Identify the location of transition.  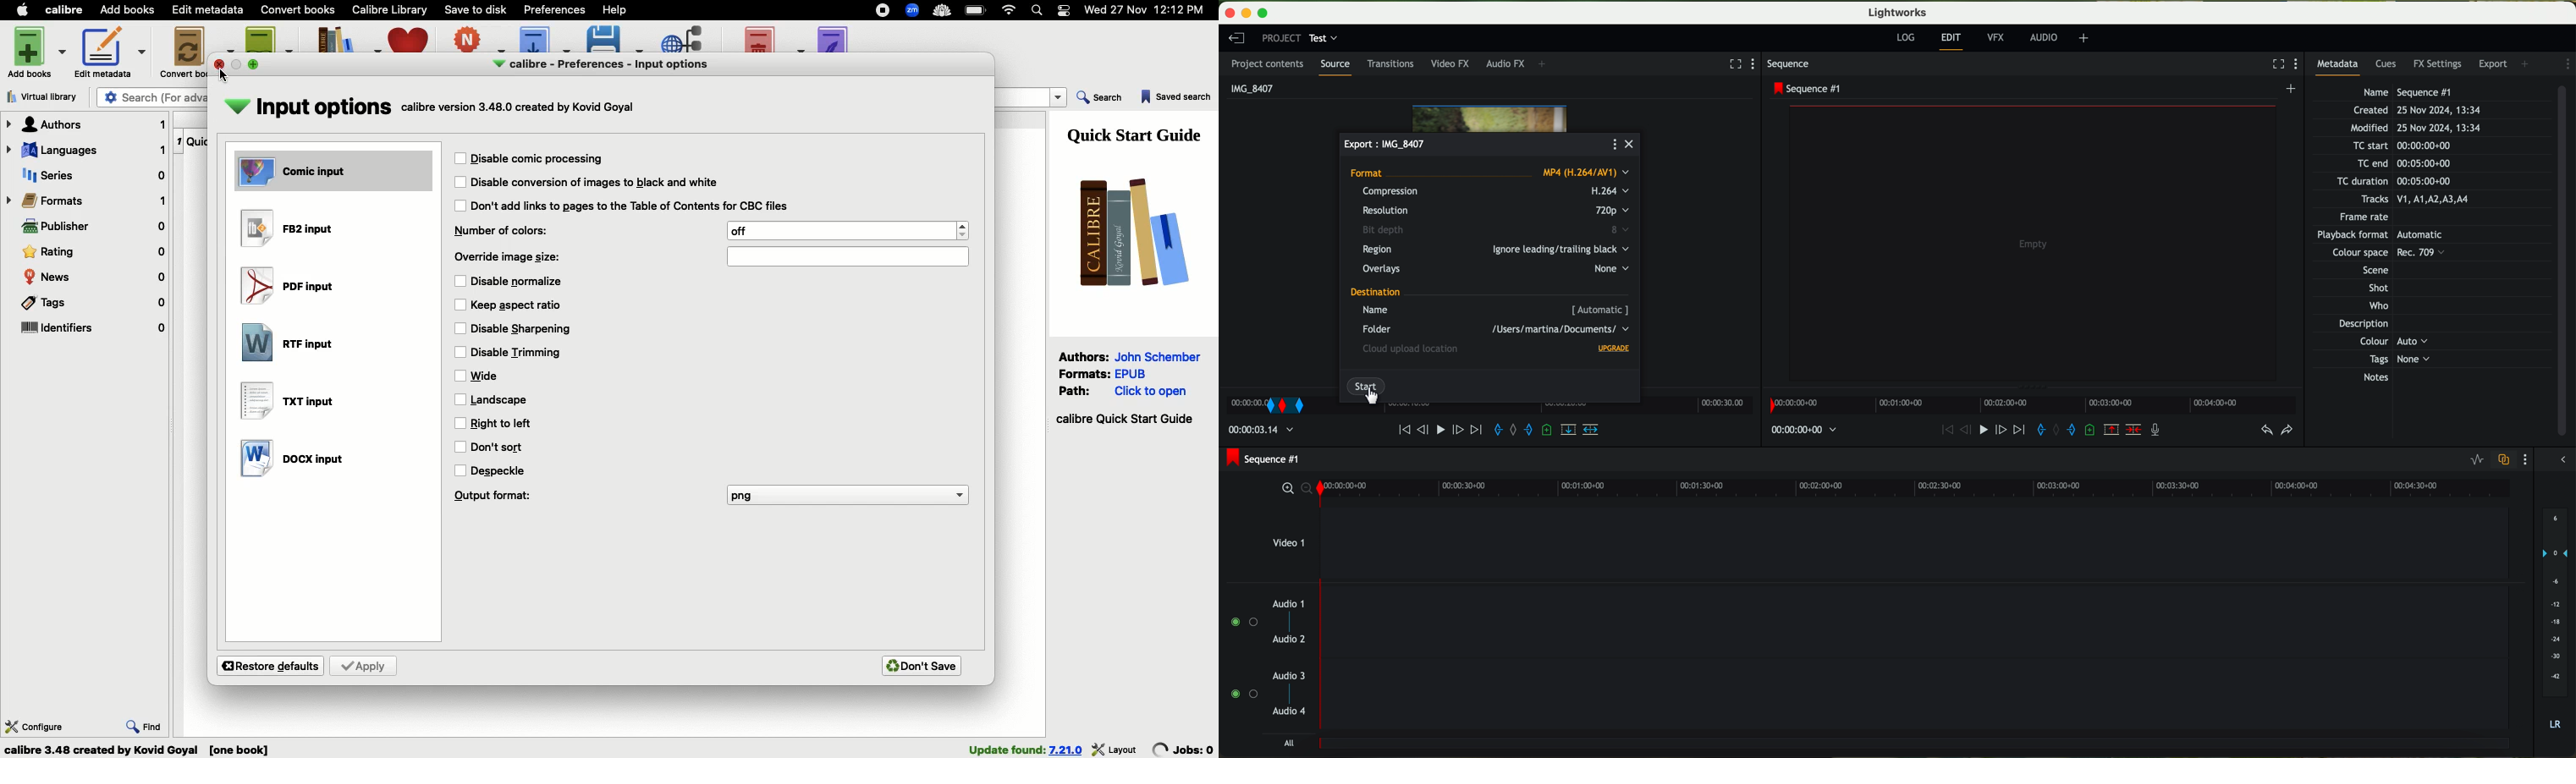
(1325, 405).